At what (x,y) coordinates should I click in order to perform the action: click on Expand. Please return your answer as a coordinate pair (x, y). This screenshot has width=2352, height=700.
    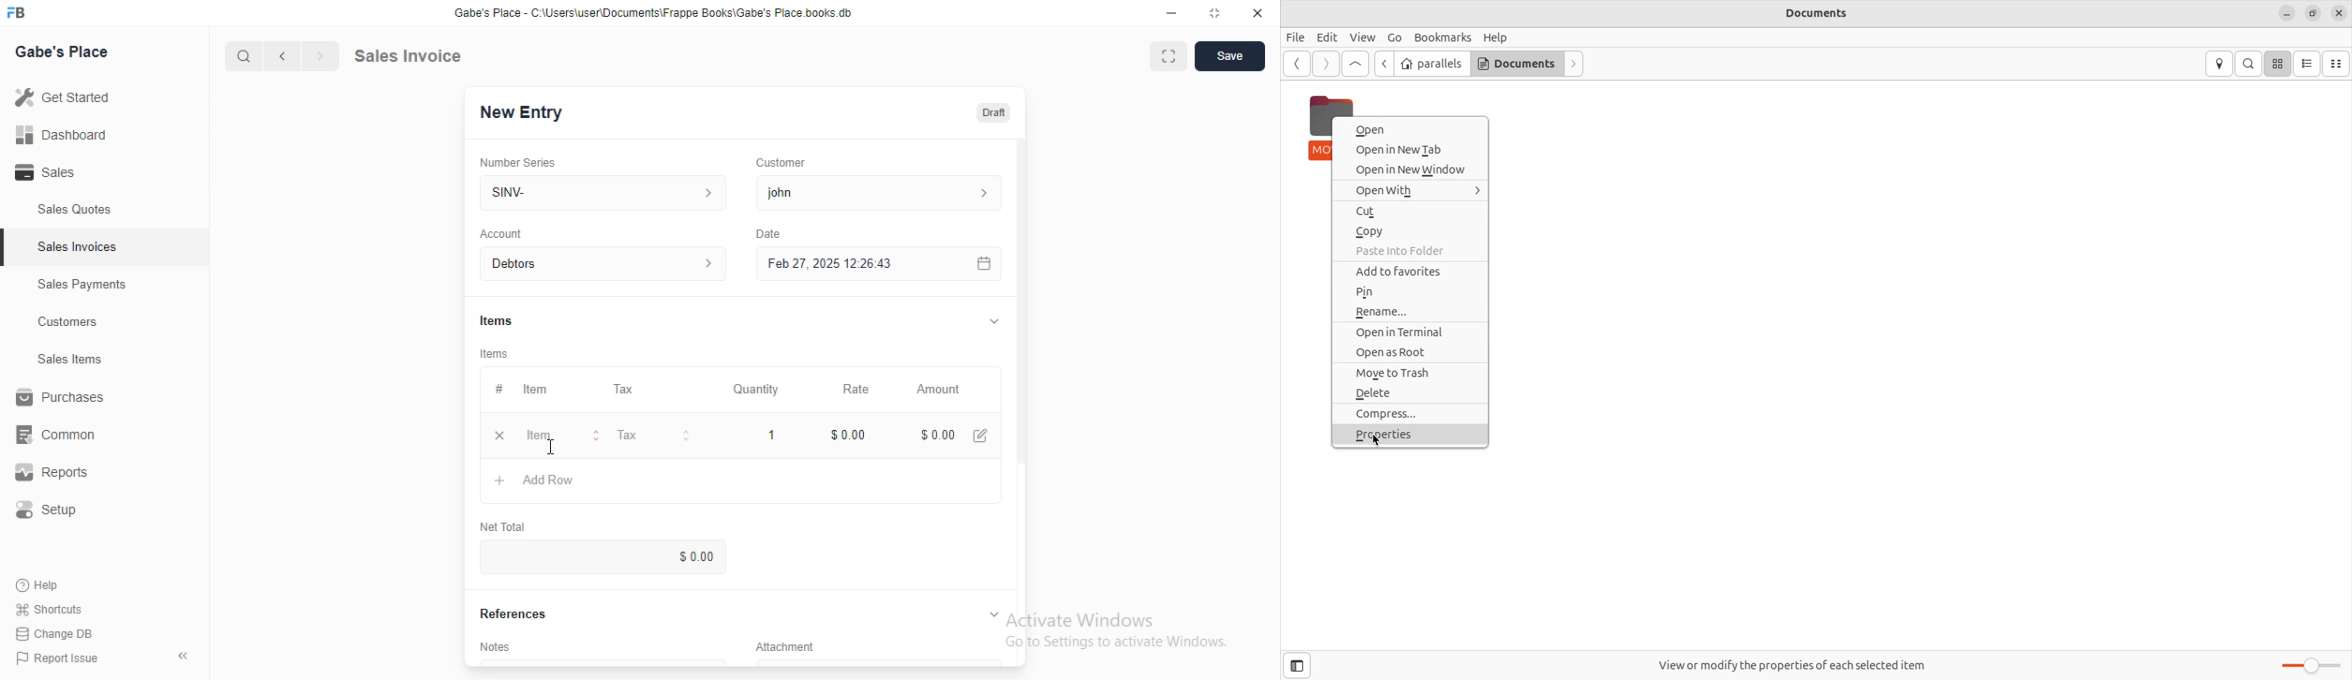
    Looking at the image, I should click on (1168, 56).